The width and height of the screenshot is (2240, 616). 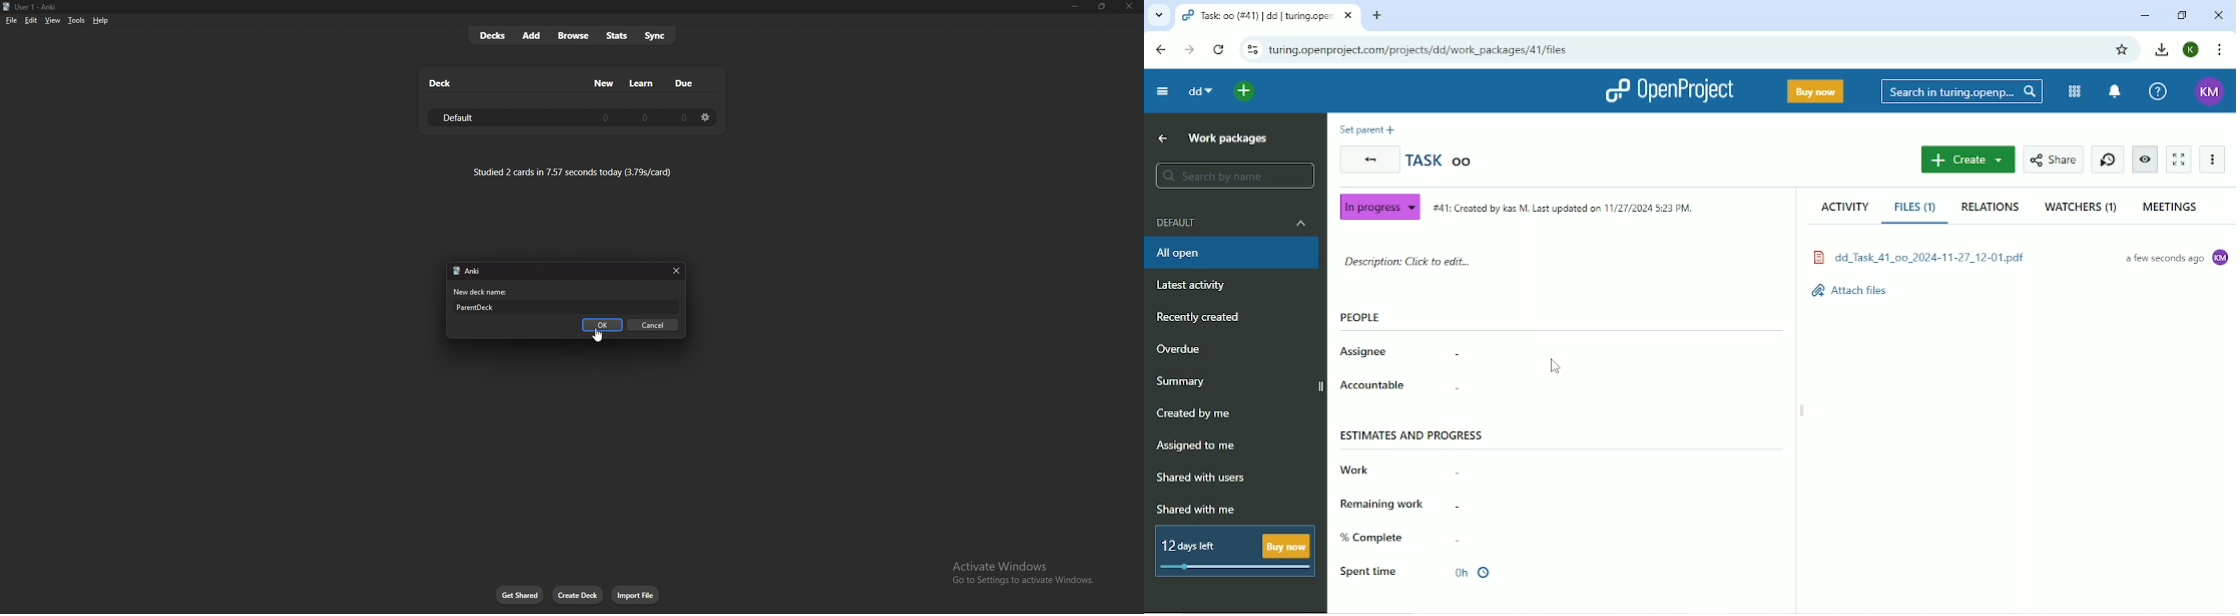 What do you see at coordinates (492, 36) in the screenshot?
I see `decks` at bounding box center [492, 36].